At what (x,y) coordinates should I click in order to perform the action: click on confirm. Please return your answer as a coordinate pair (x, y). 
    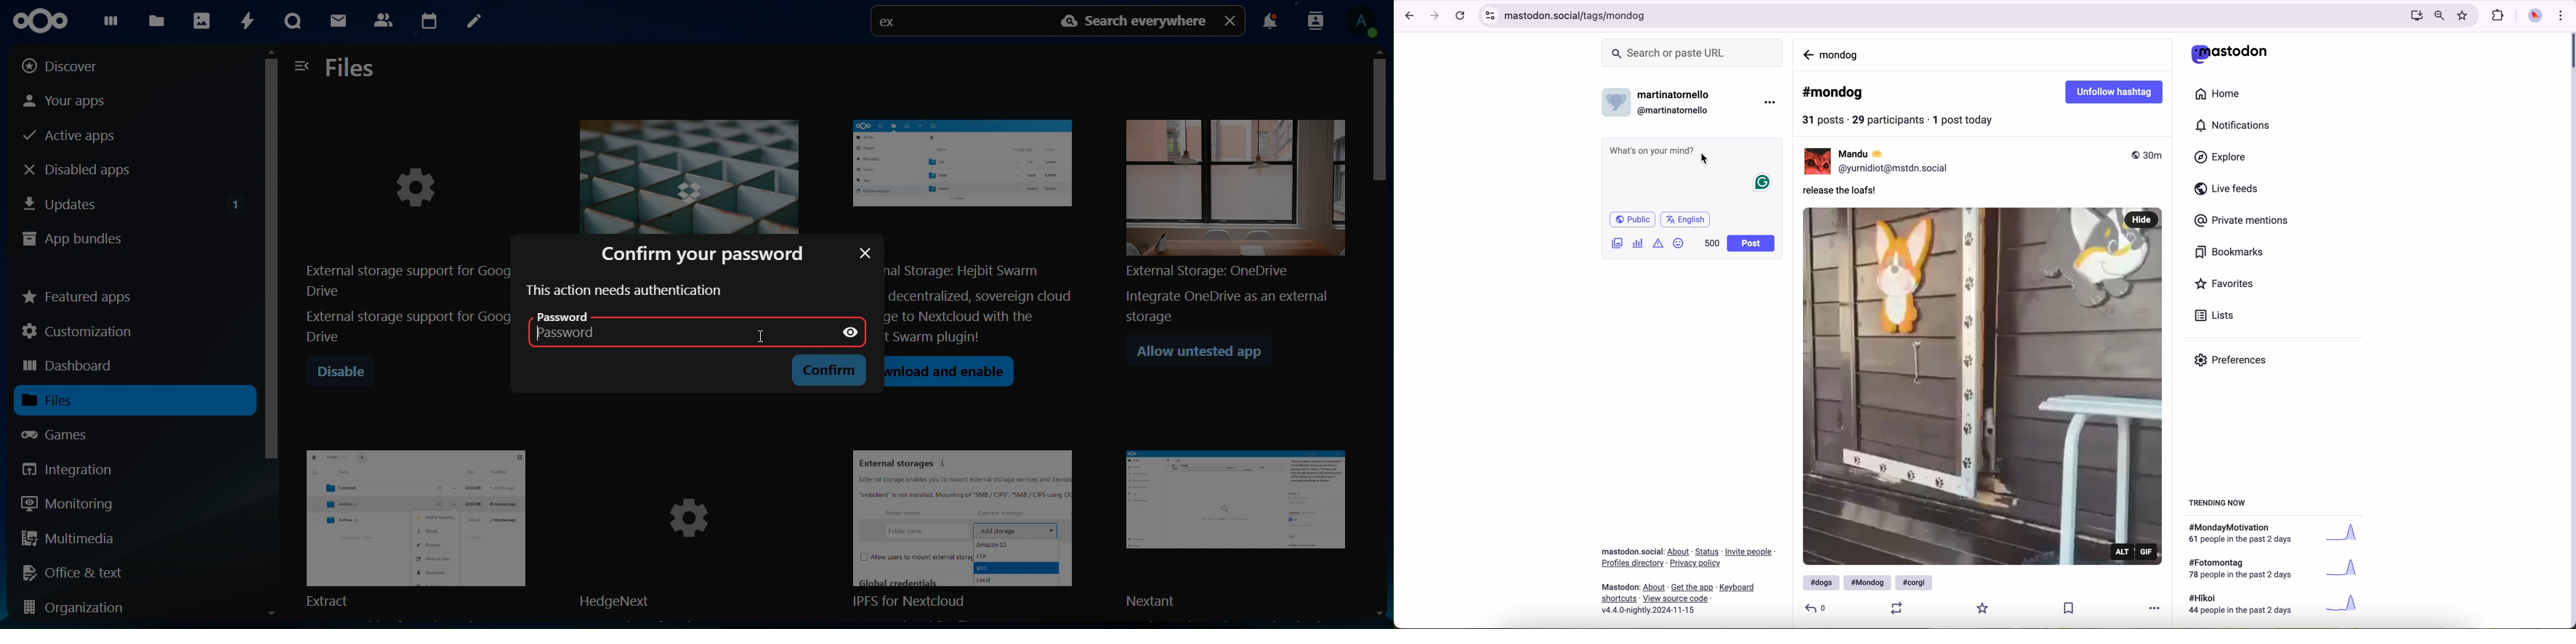
    Looking at the image, I should click on (832, 370).